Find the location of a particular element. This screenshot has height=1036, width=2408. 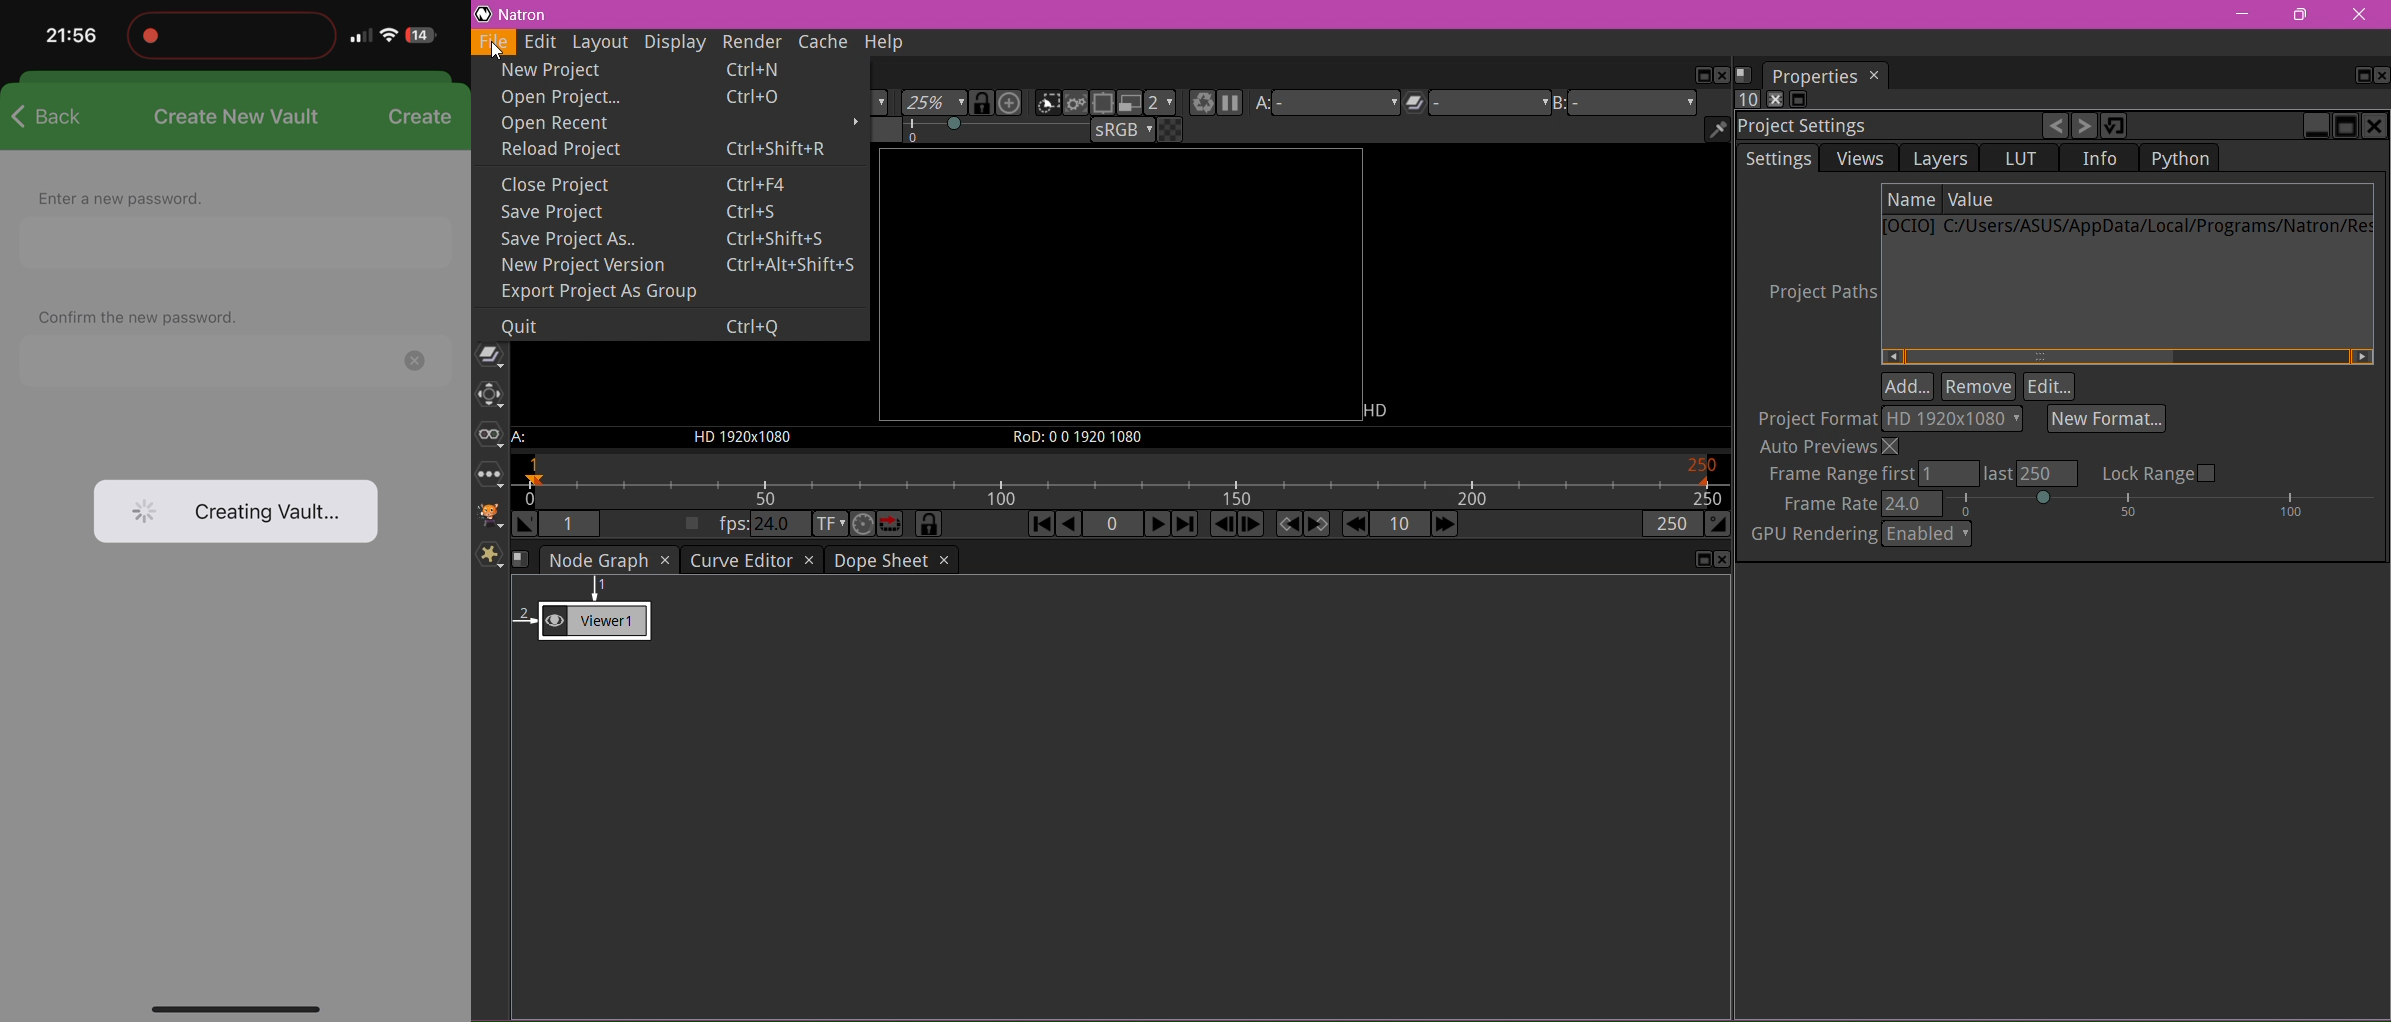

Frame Increment is located at coordinates (1398, 525).